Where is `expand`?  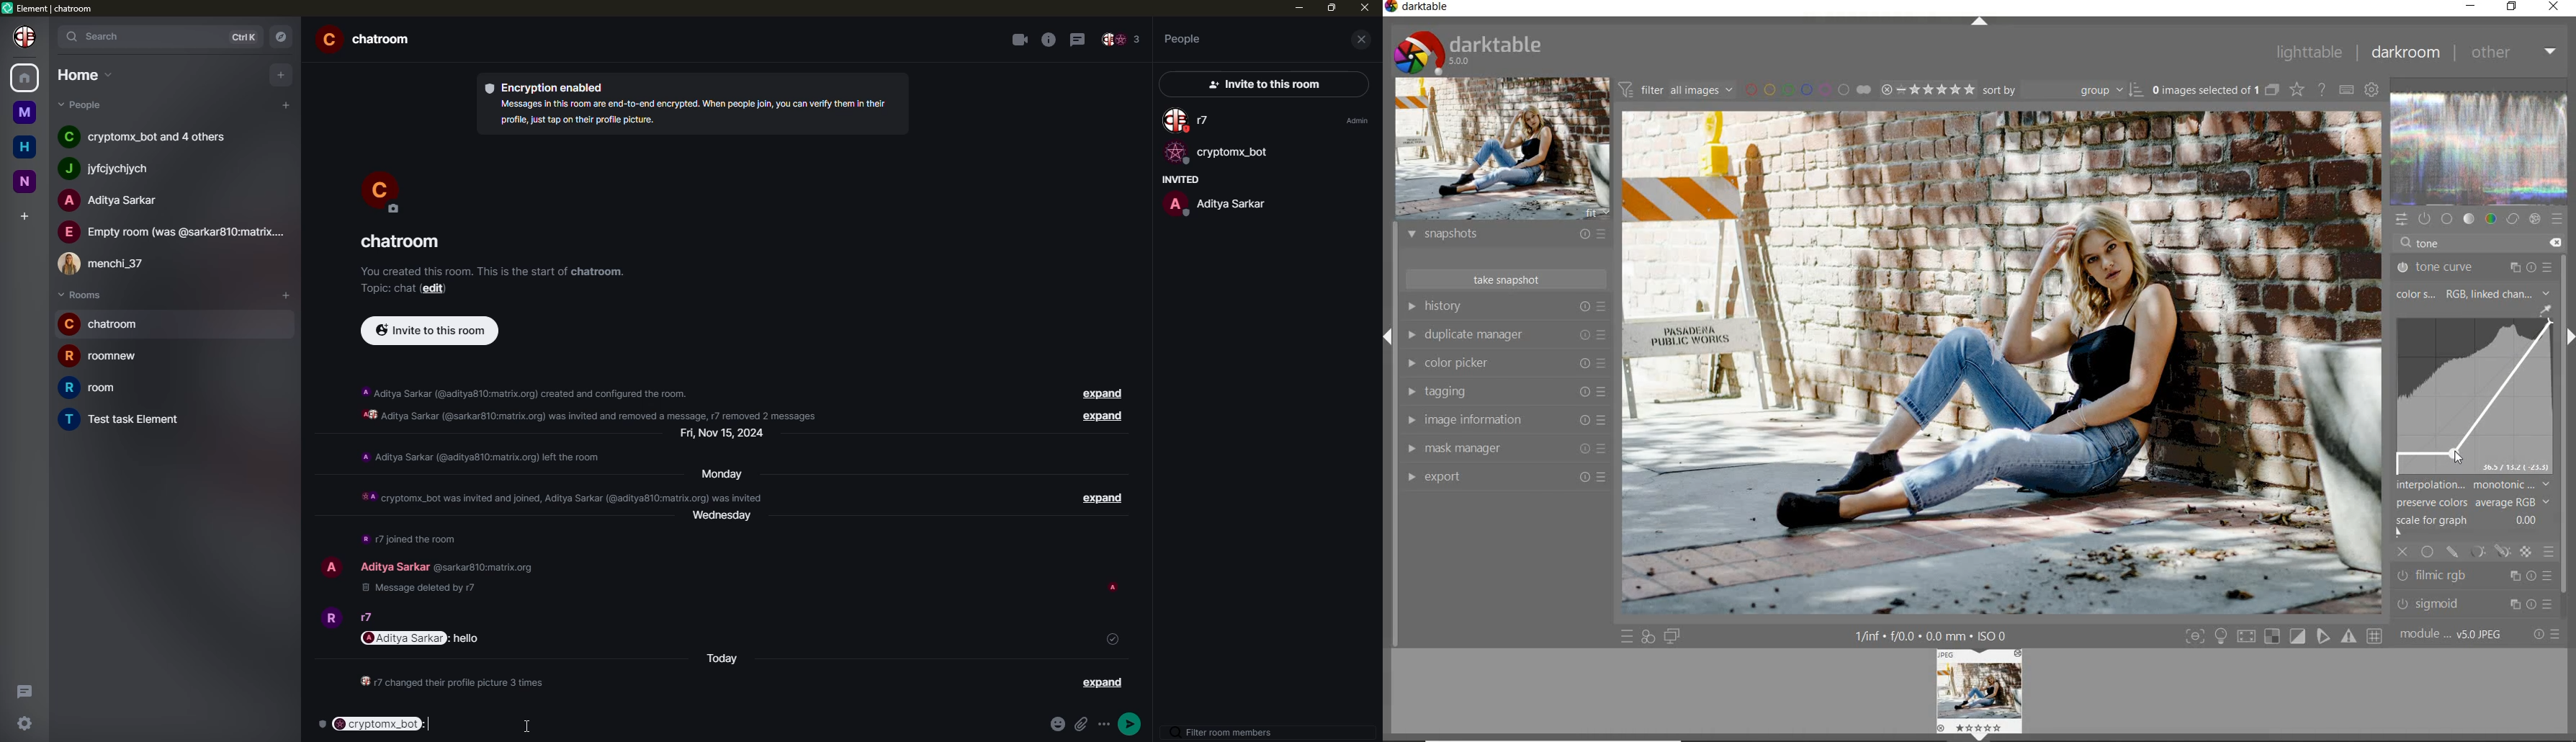 expand is located at coordinates (1103, 682).